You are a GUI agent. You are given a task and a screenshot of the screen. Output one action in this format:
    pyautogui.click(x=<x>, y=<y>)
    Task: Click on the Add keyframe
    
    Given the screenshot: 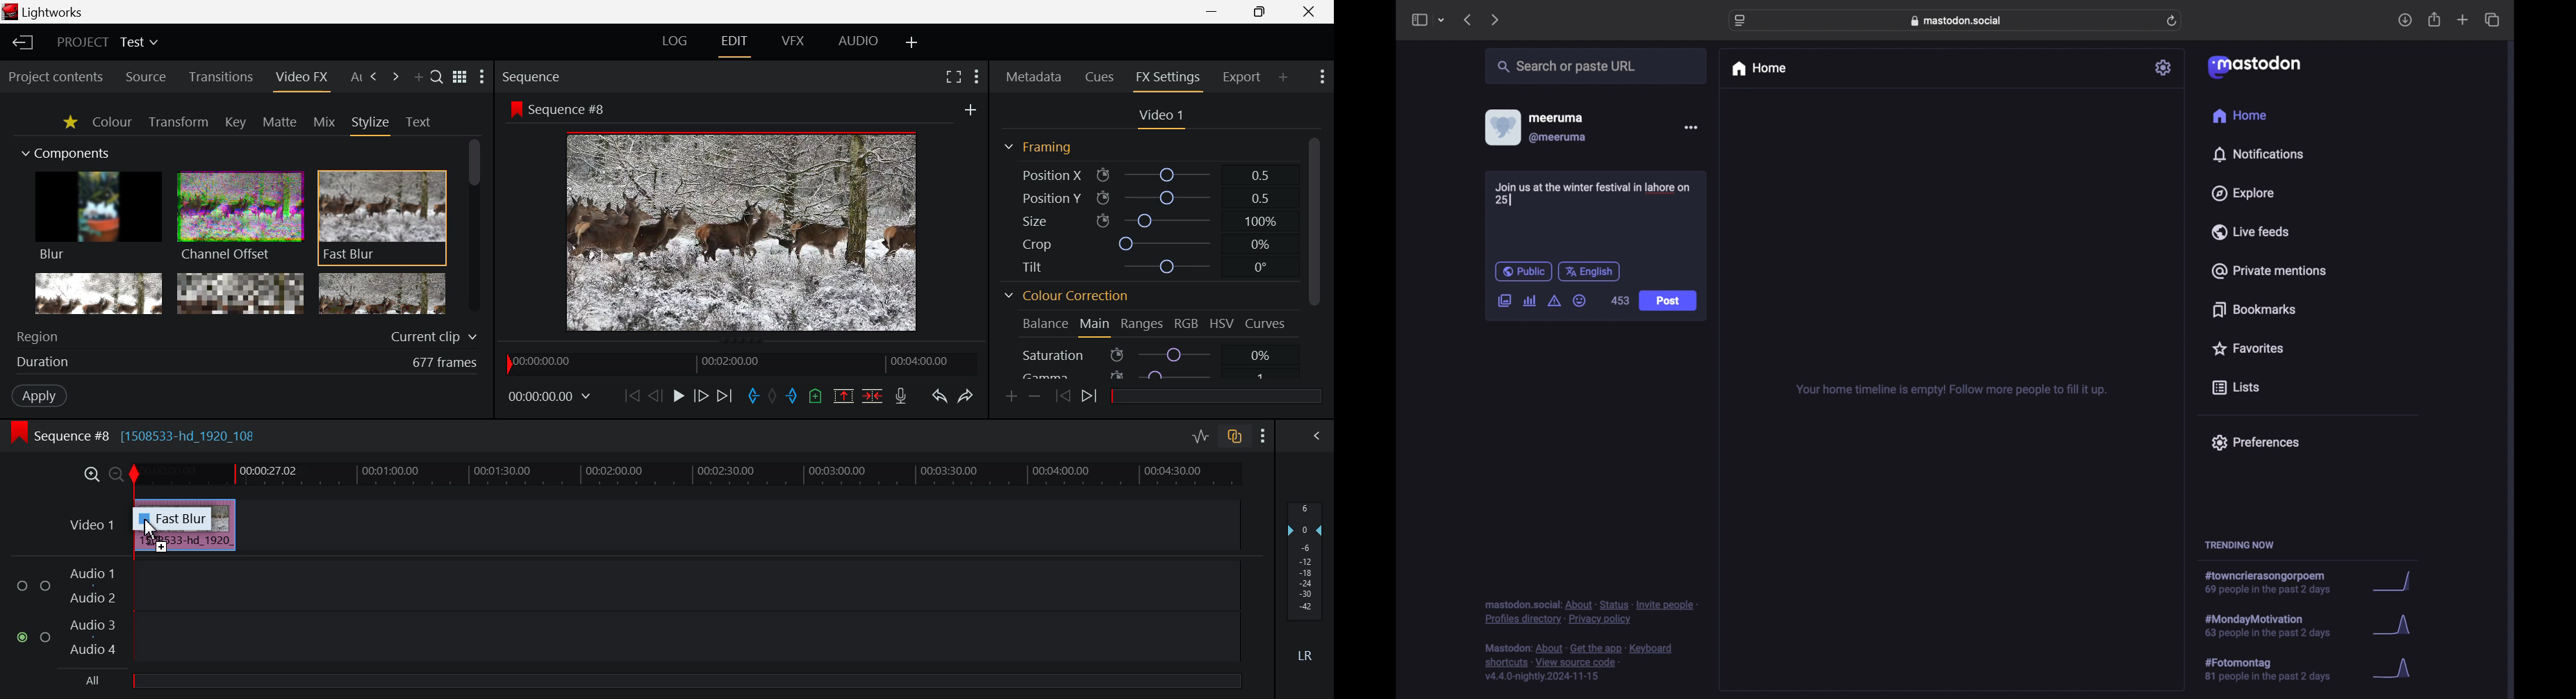 What is the action you would take?
    pyautogui.click(x=1010, y=399)
    